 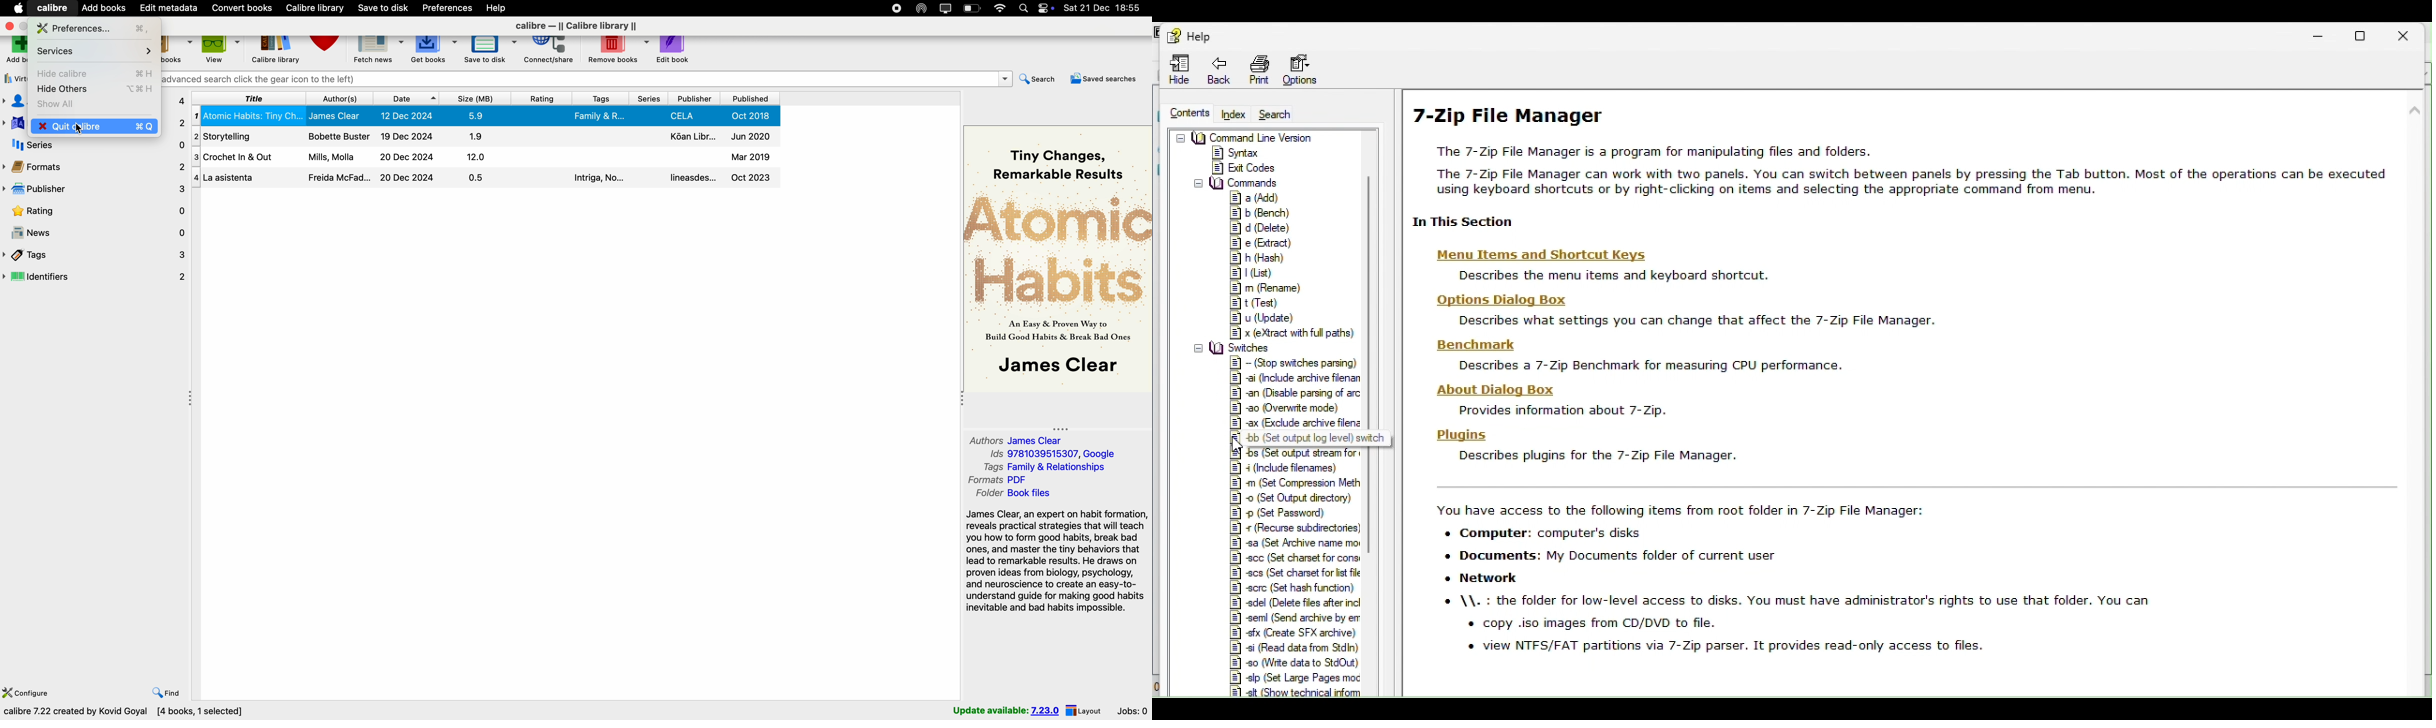 What do you see at coordinates (1286, 409) in the screenshot?
I see `£] 90 Overwrite mode)` at bounding box center [1286, 409].